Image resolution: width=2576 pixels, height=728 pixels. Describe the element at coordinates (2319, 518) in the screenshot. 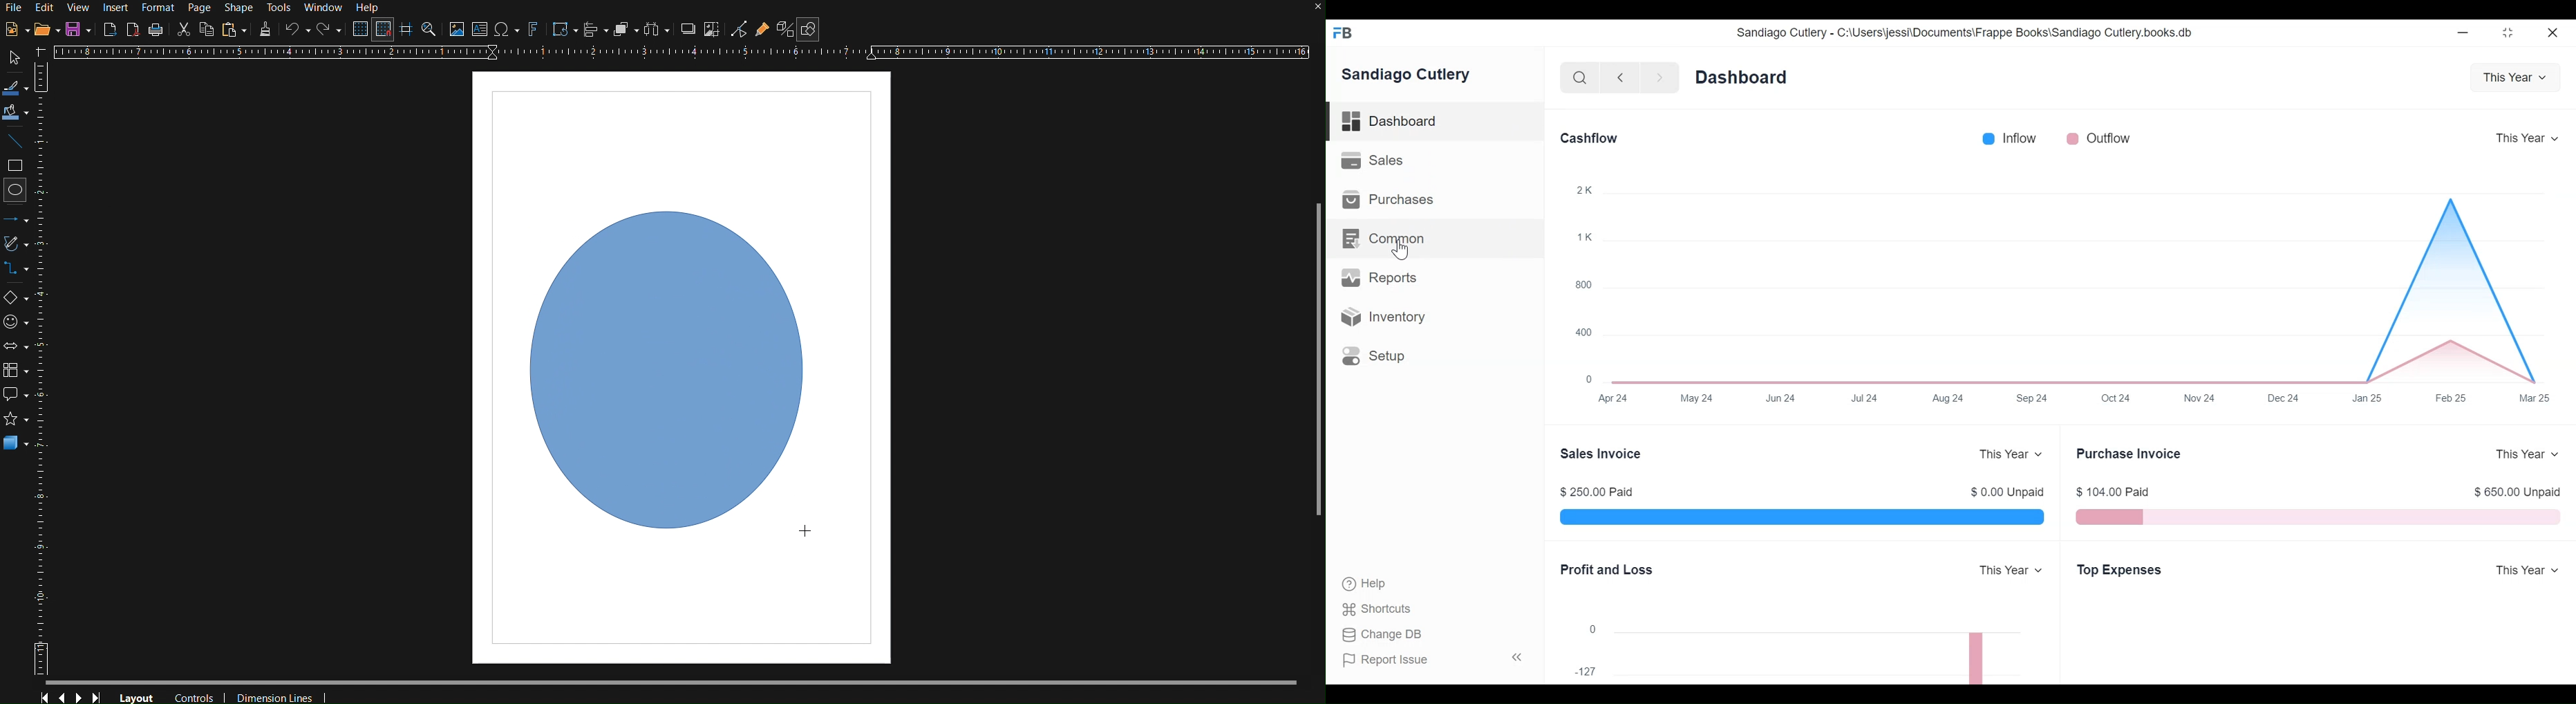

I see `purchase invoice ` at that location.